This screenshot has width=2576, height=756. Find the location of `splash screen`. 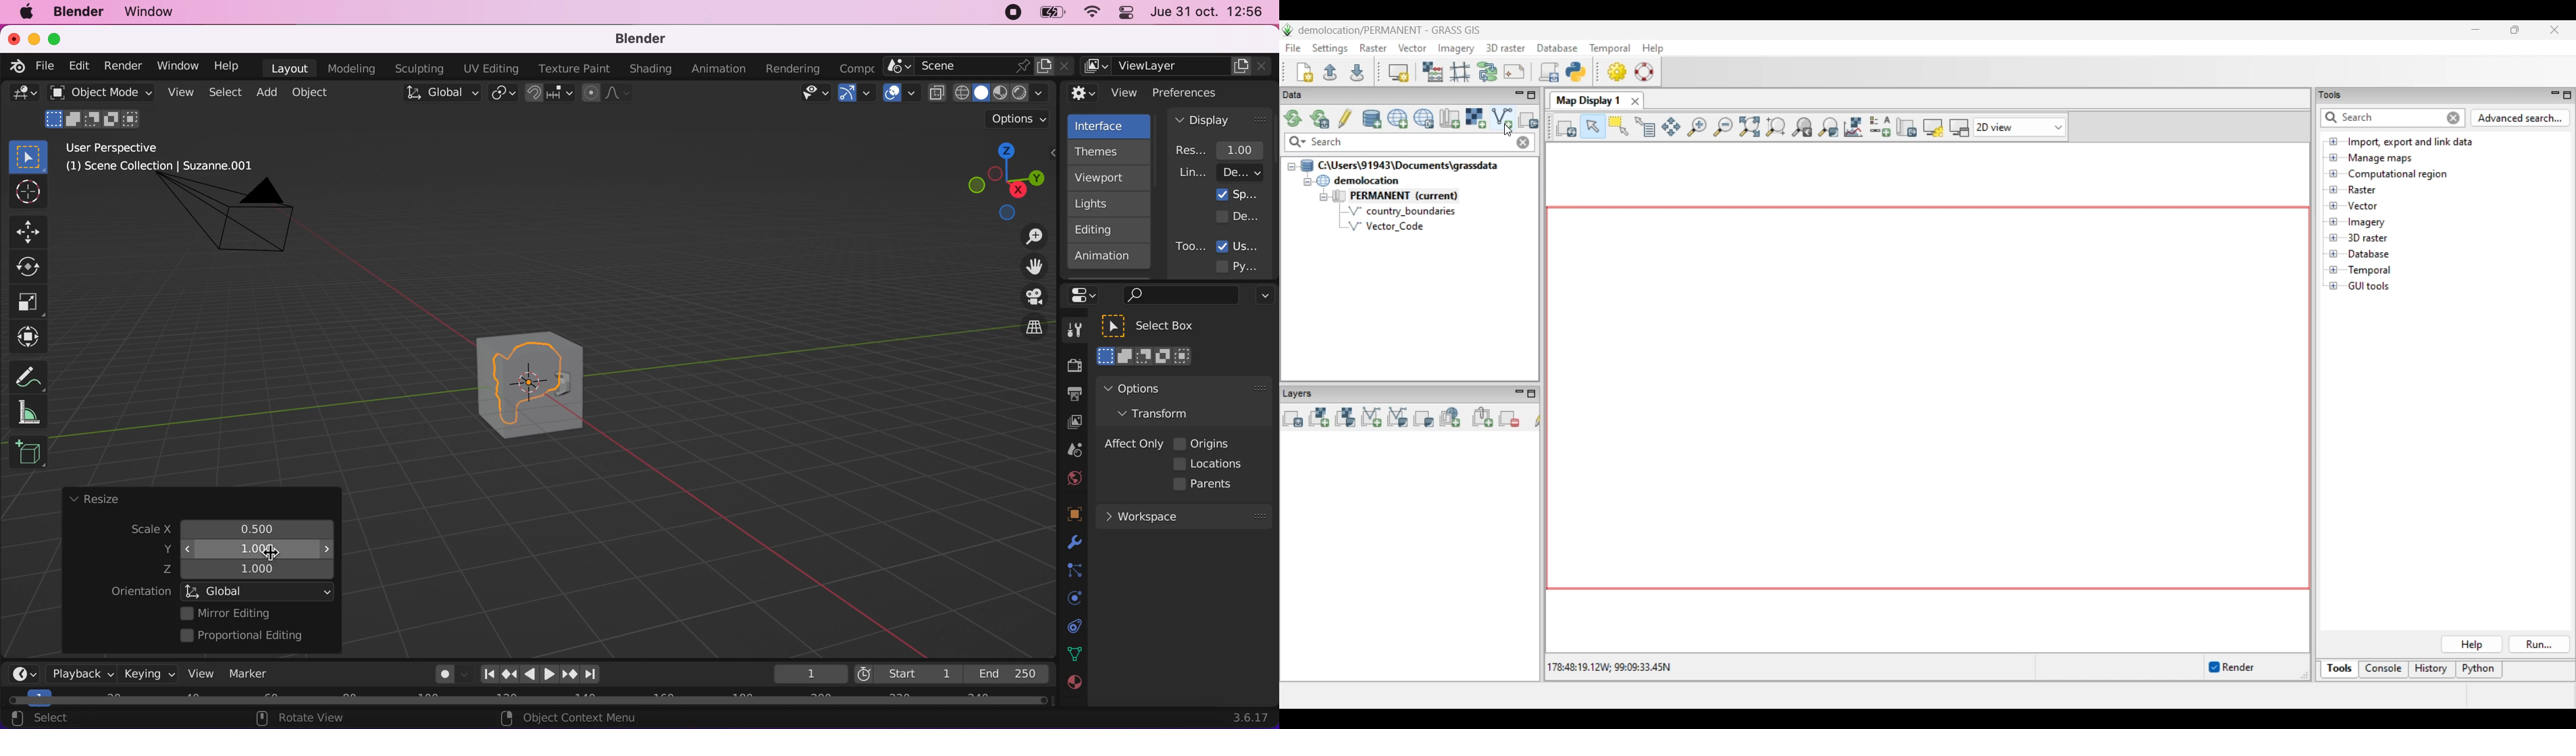

splash screen is located at coordinates (1238, 194).